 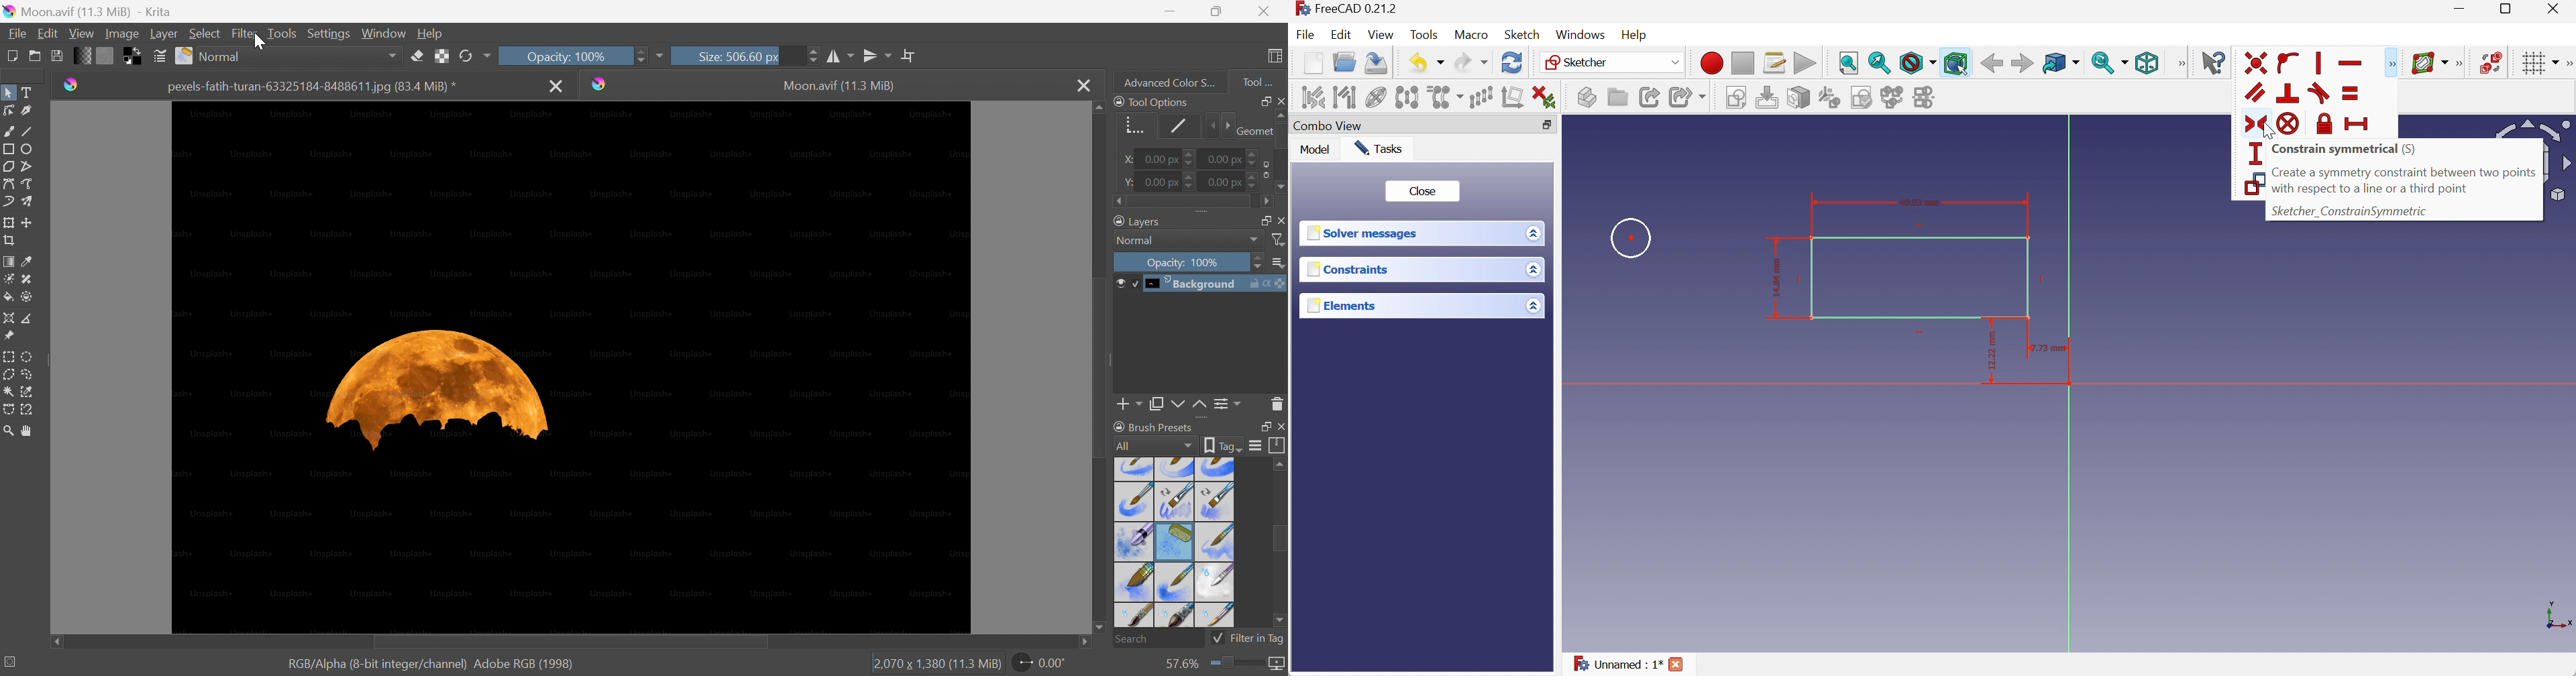 What do you see at coordinates (840, 56) in the screenshot?
I see `Horizontal mirror tool` at bounding box center [840, 56].